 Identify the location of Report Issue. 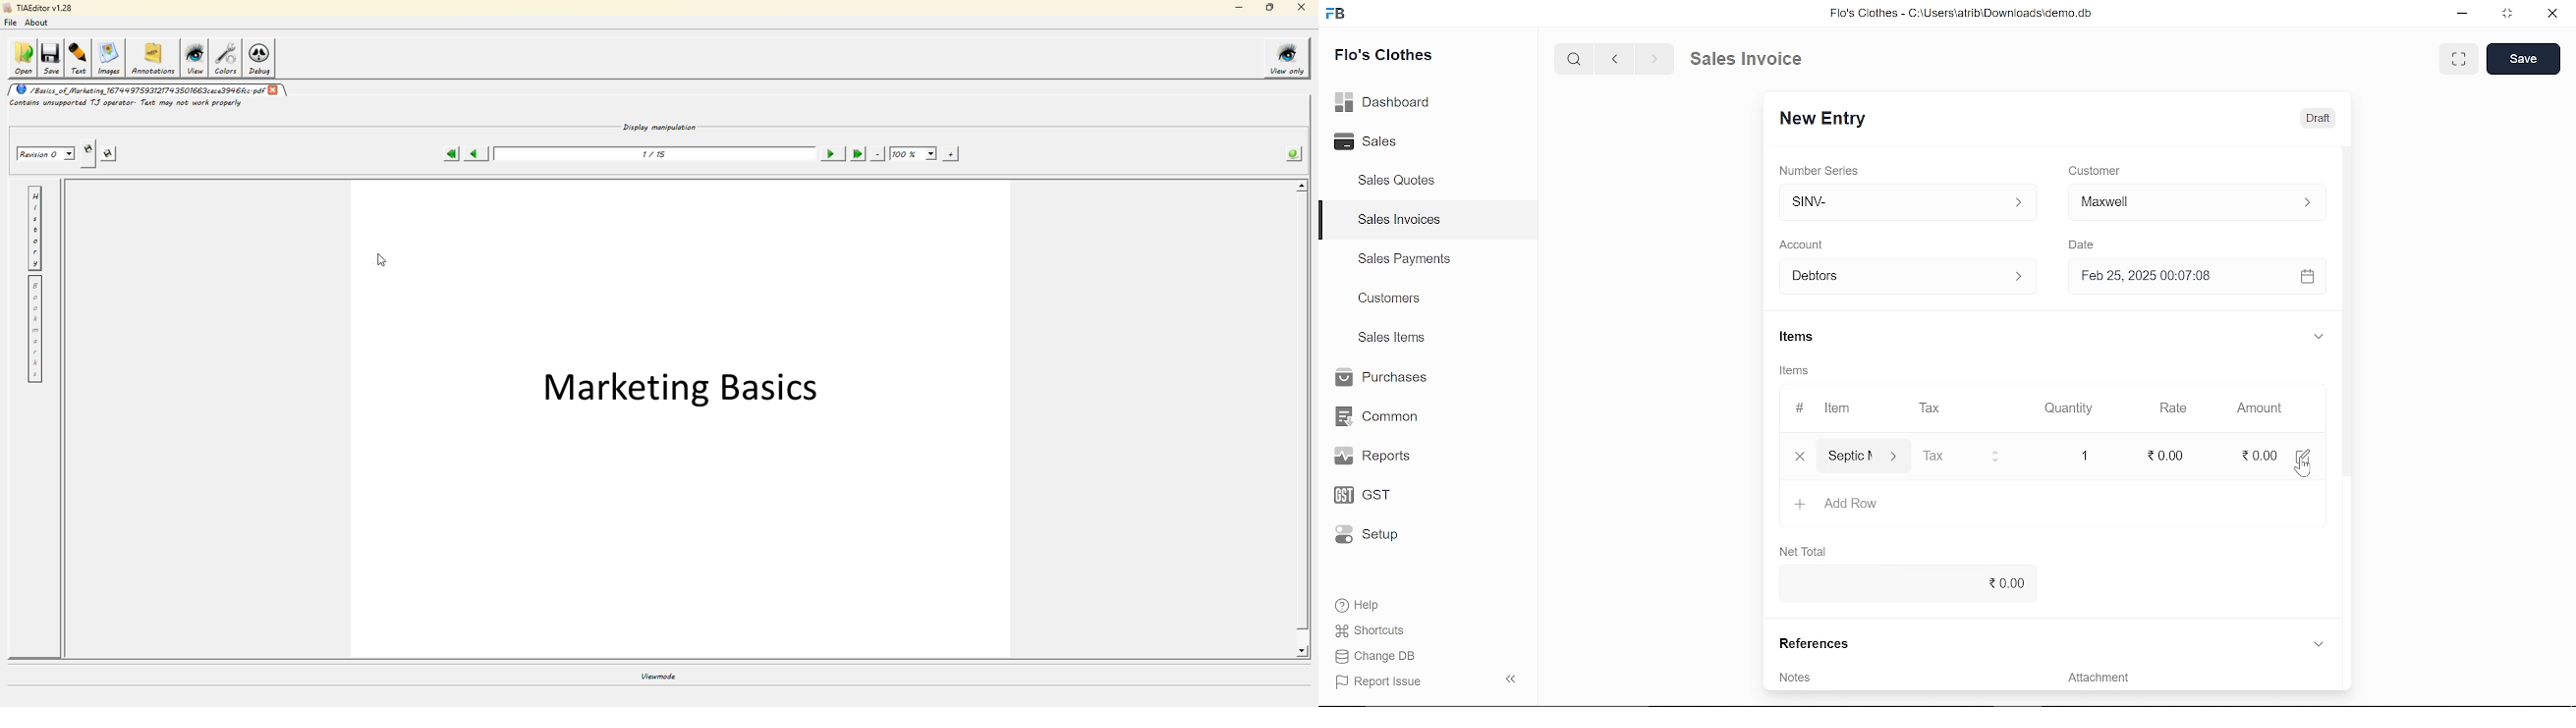
(1378, 680).